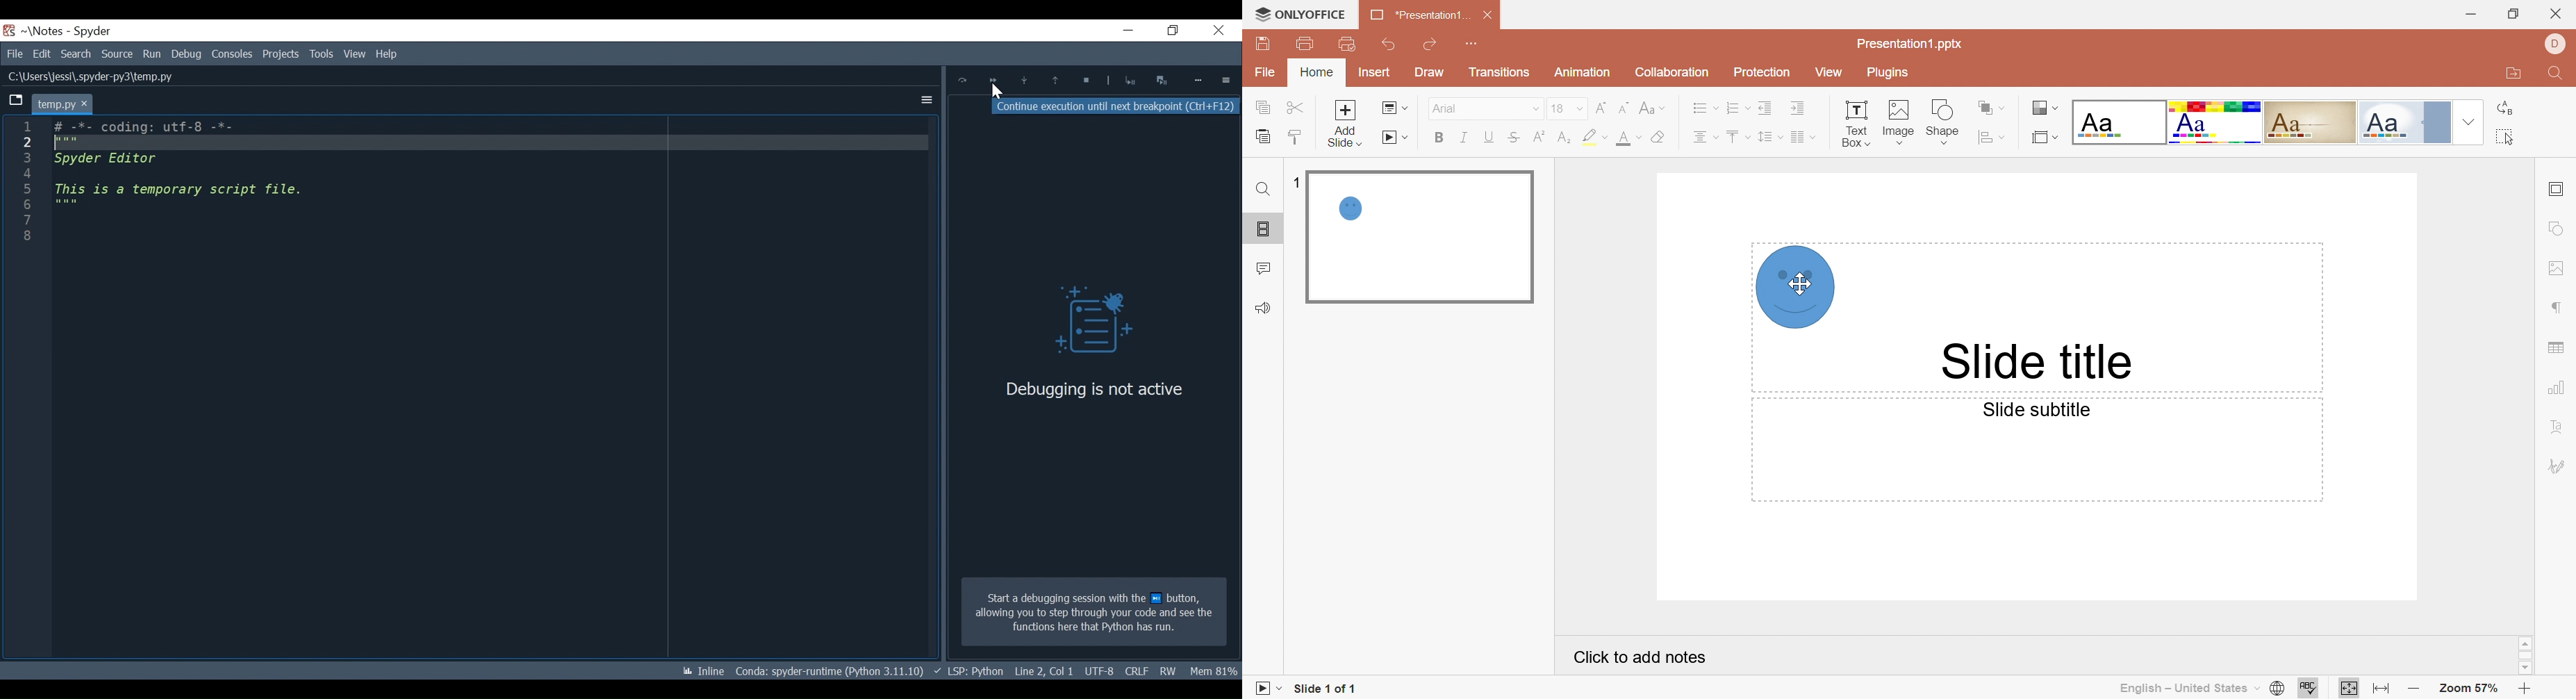 The width and height of the screenshot is (2576, 700). Describe the element at coordinates (2559, 388) in the screenshot. I see `chart settings` at that location.